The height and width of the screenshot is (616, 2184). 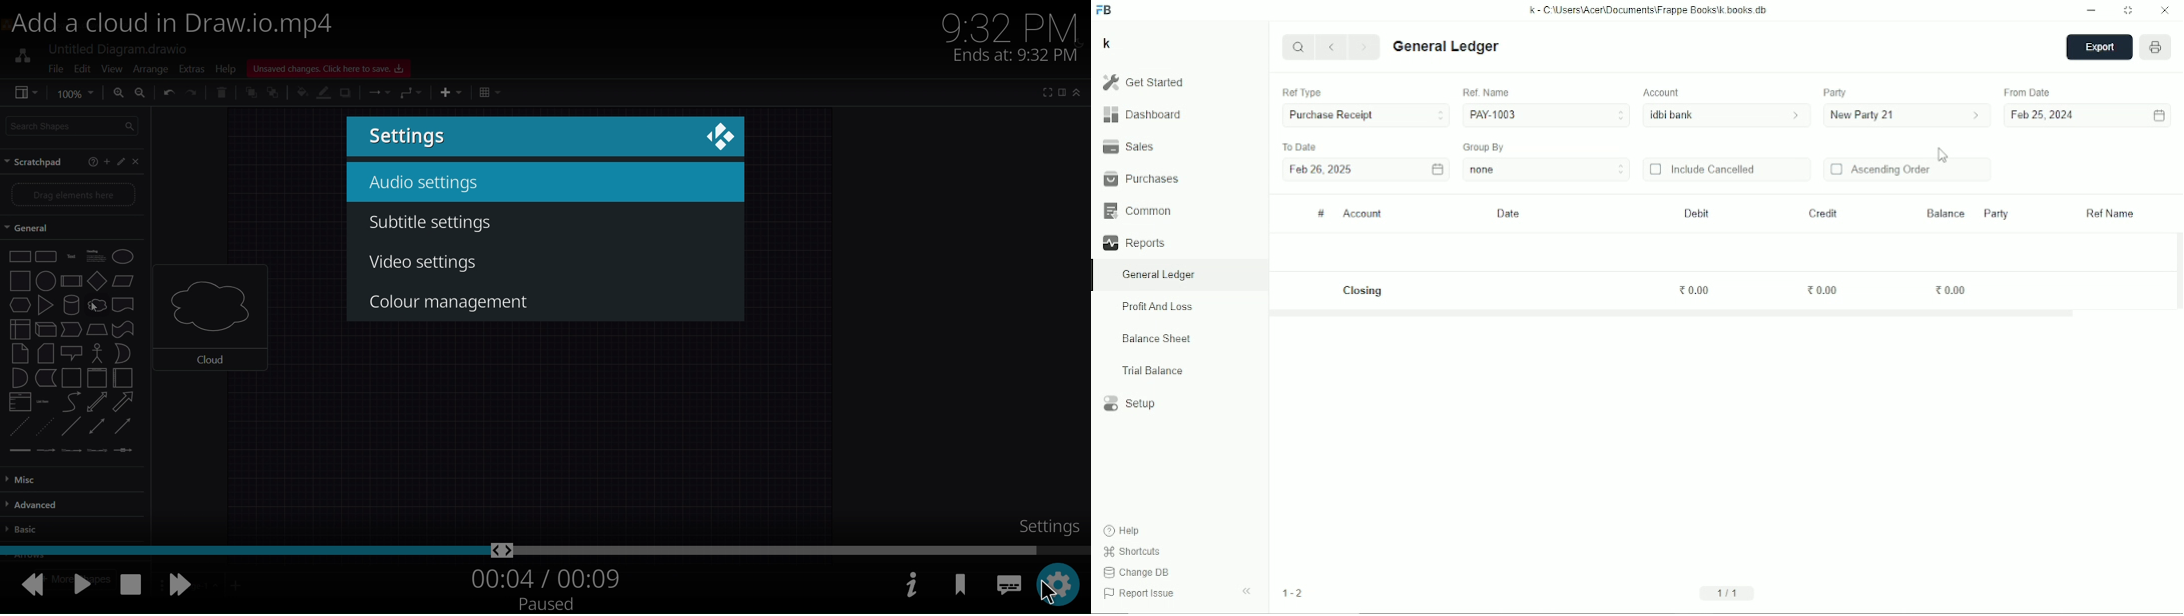 I want to click on Previous, so click(x=1333, y=48).